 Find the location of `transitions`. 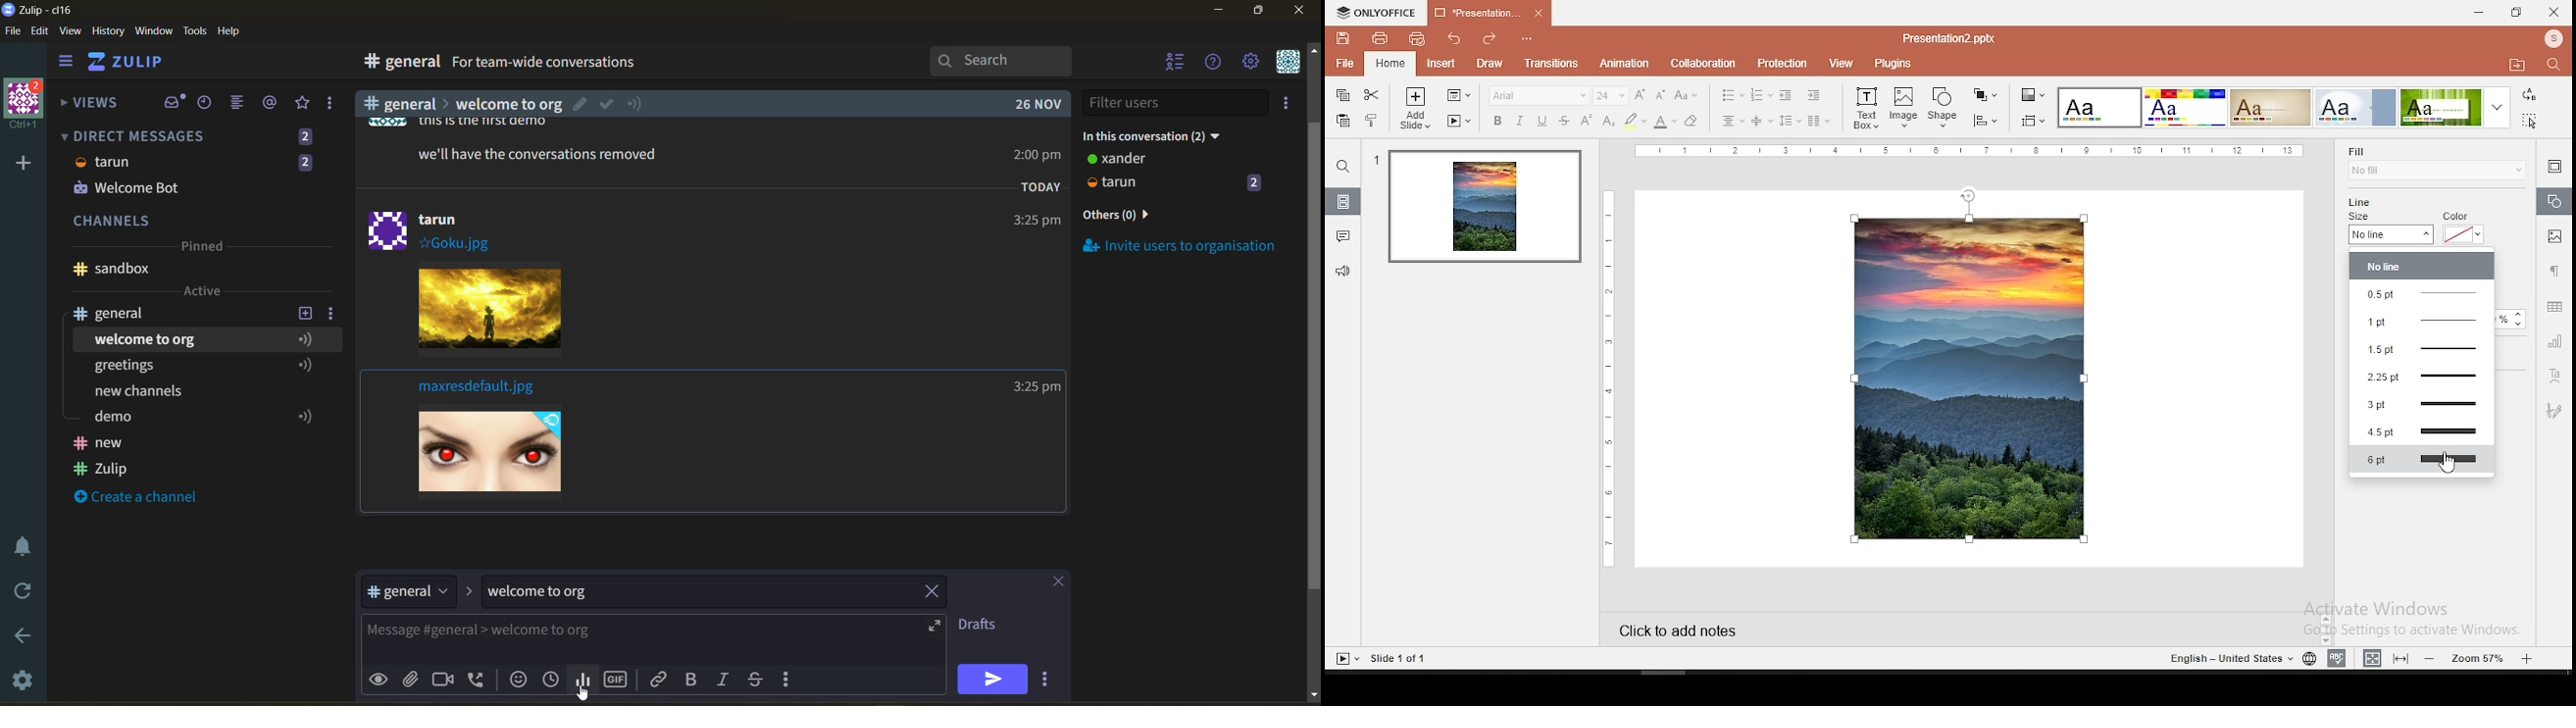

transitions is located at coordinates (1551, 65).